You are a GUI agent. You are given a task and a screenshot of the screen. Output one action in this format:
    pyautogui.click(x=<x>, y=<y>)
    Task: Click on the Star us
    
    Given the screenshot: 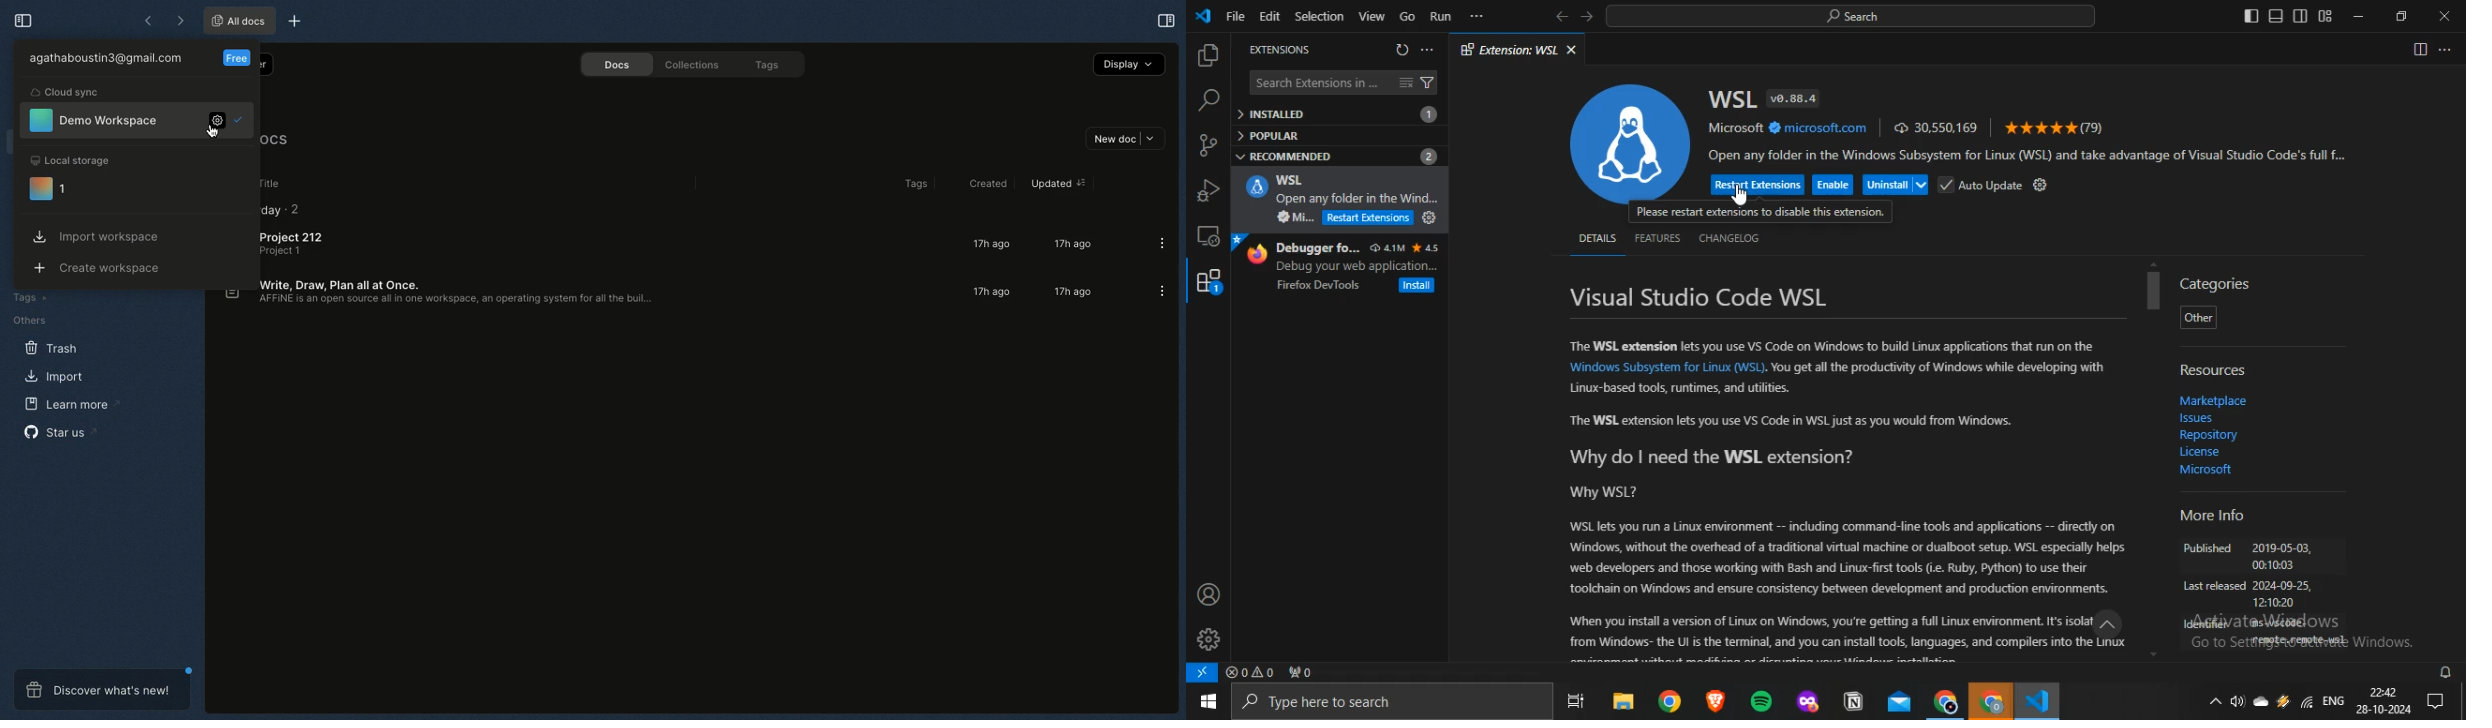 What is the action you would take?
    pyautogui.click(x=61, y=432)
    